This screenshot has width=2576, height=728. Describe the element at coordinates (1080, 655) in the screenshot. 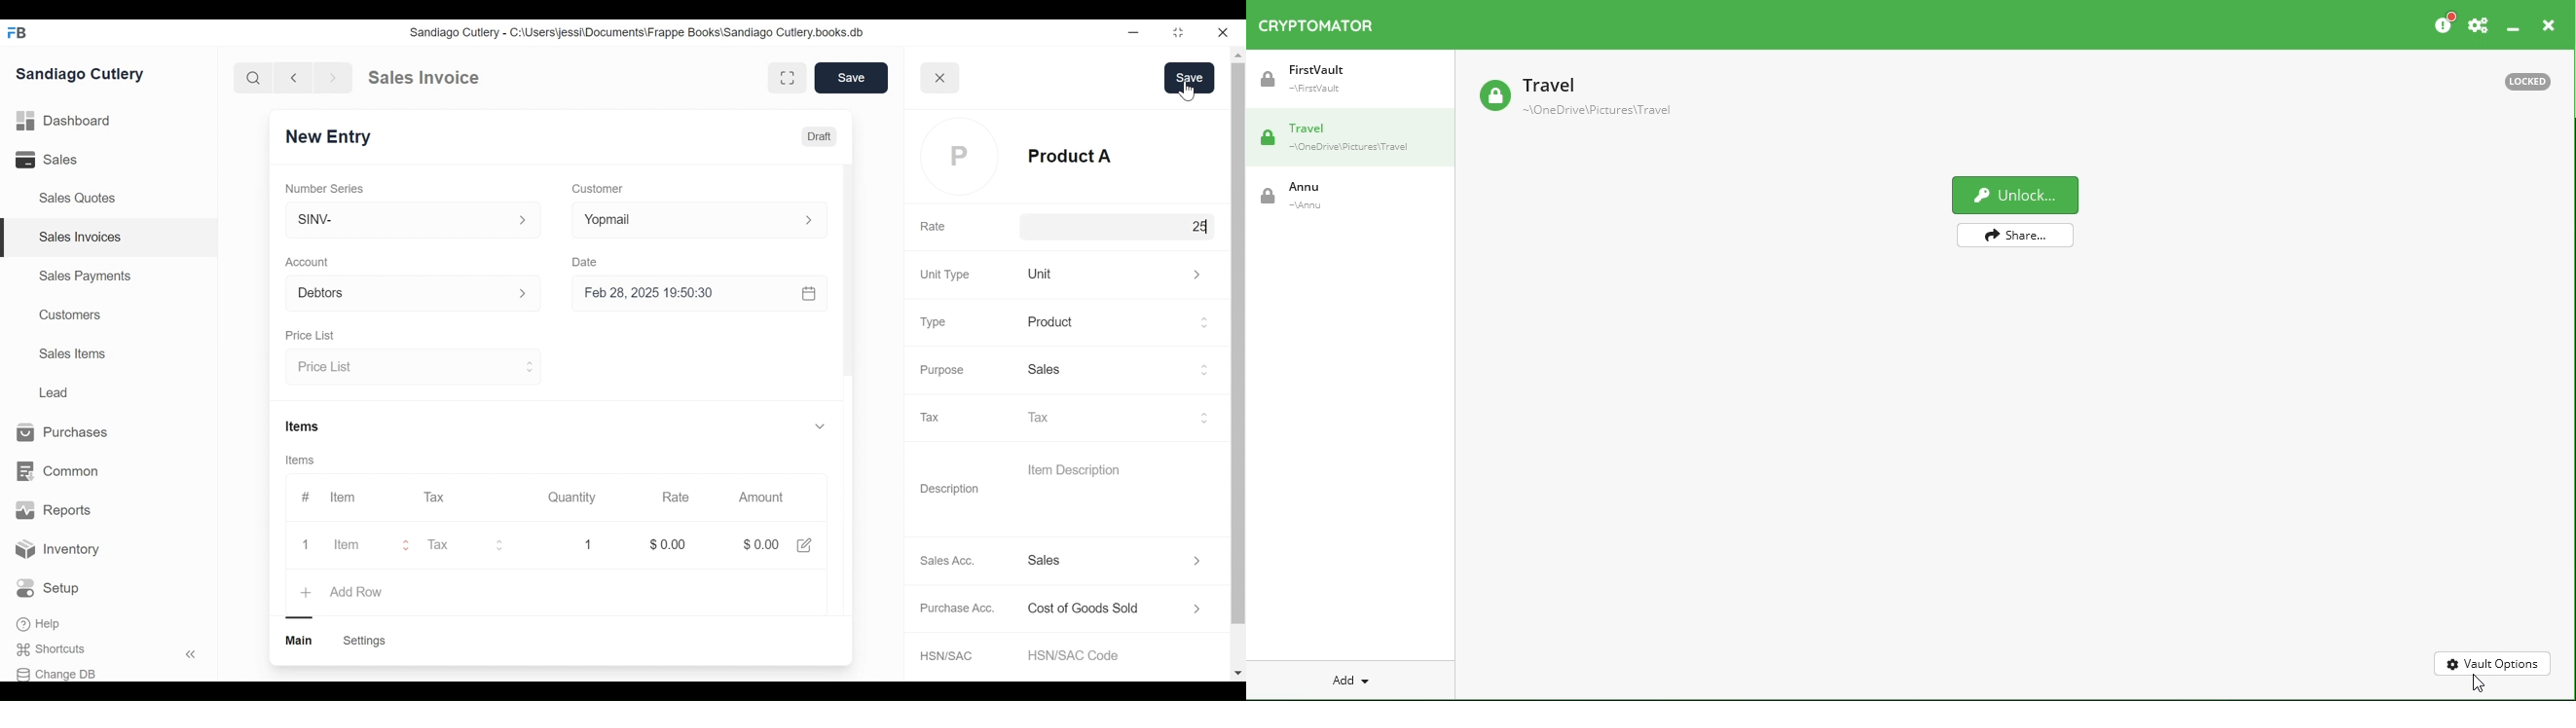

I see `HSN/SAC Code` at that location.